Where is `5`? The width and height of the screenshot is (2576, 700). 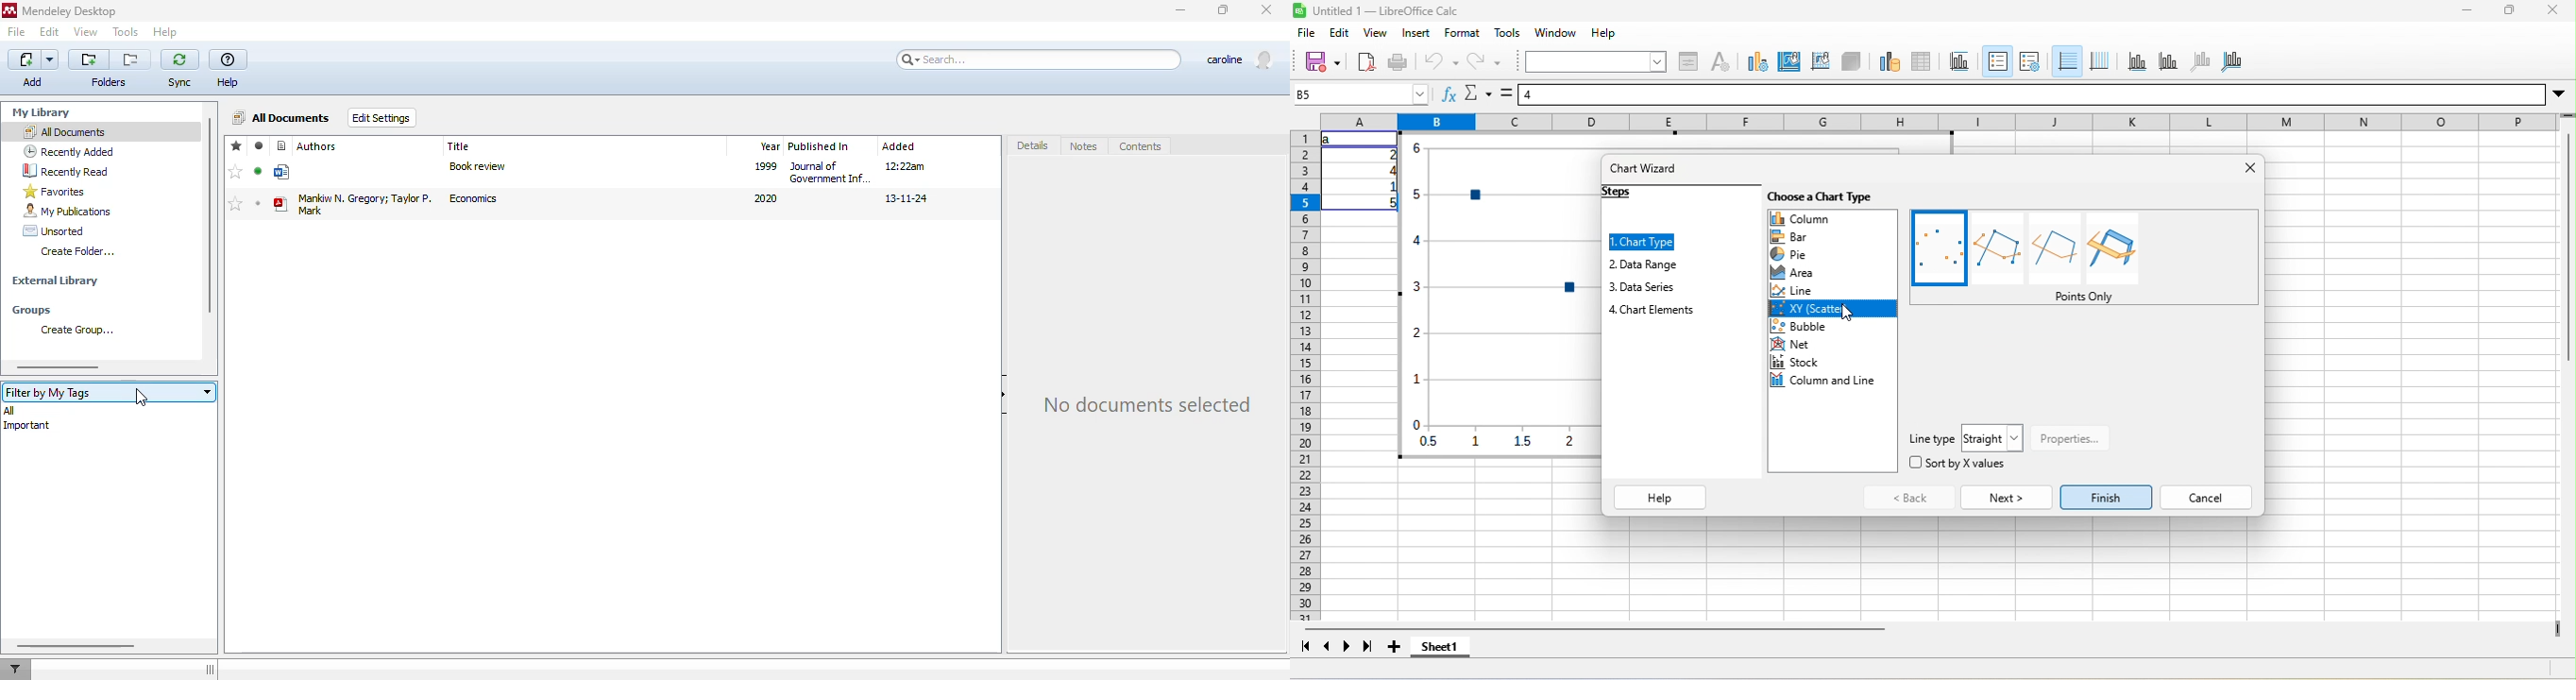 5 is located at coordinates (1389, 203).